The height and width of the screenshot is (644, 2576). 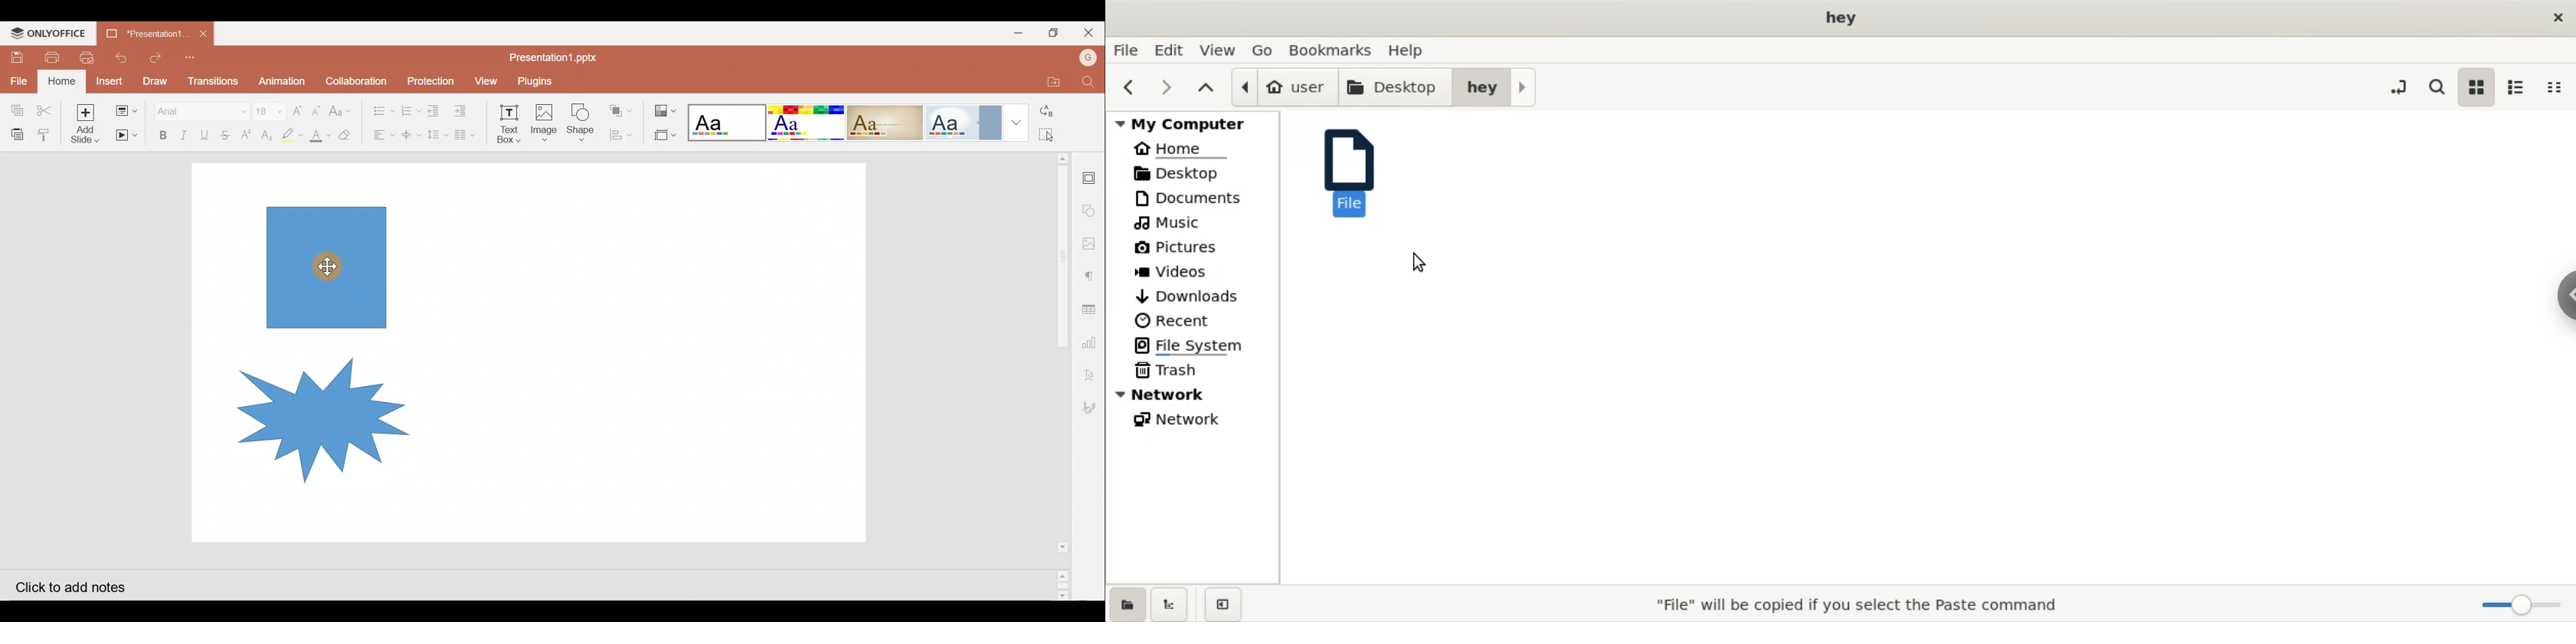 What do you see at coordinates (2515, 88) in the screenshot?
I see `list view` at bounding box center [2515, 88].